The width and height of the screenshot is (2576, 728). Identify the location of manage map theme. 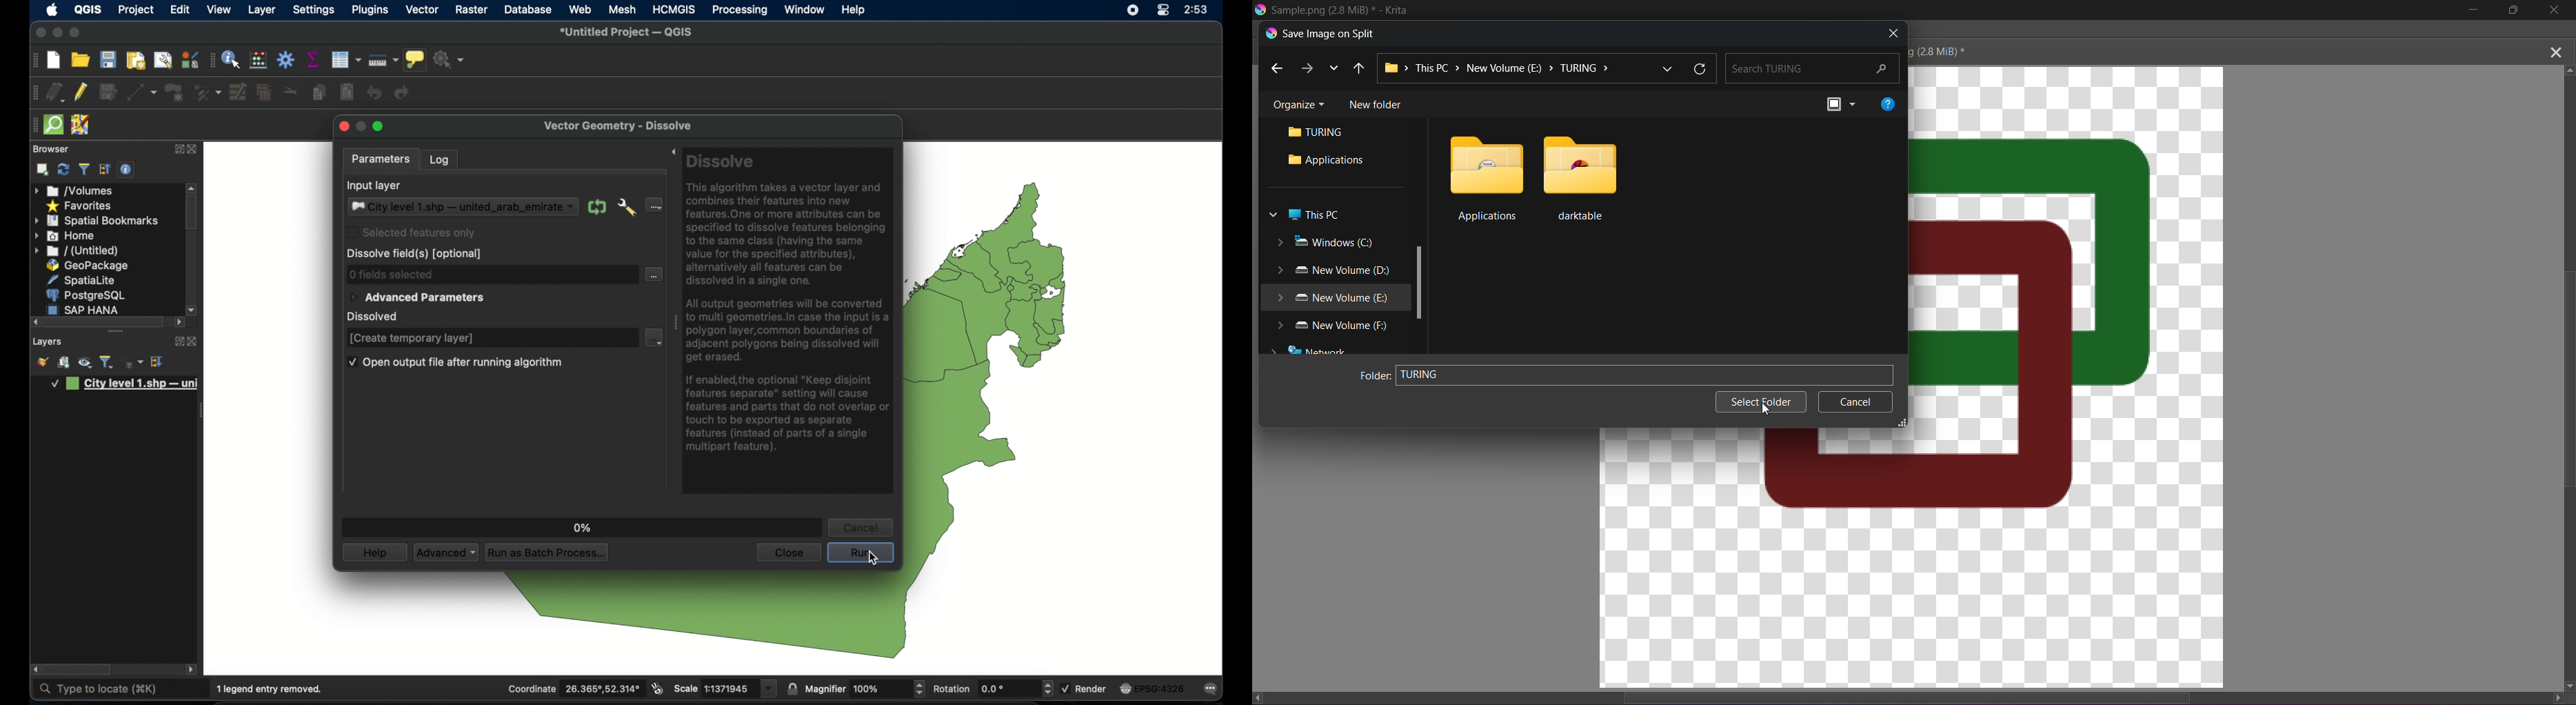
(84, 364).